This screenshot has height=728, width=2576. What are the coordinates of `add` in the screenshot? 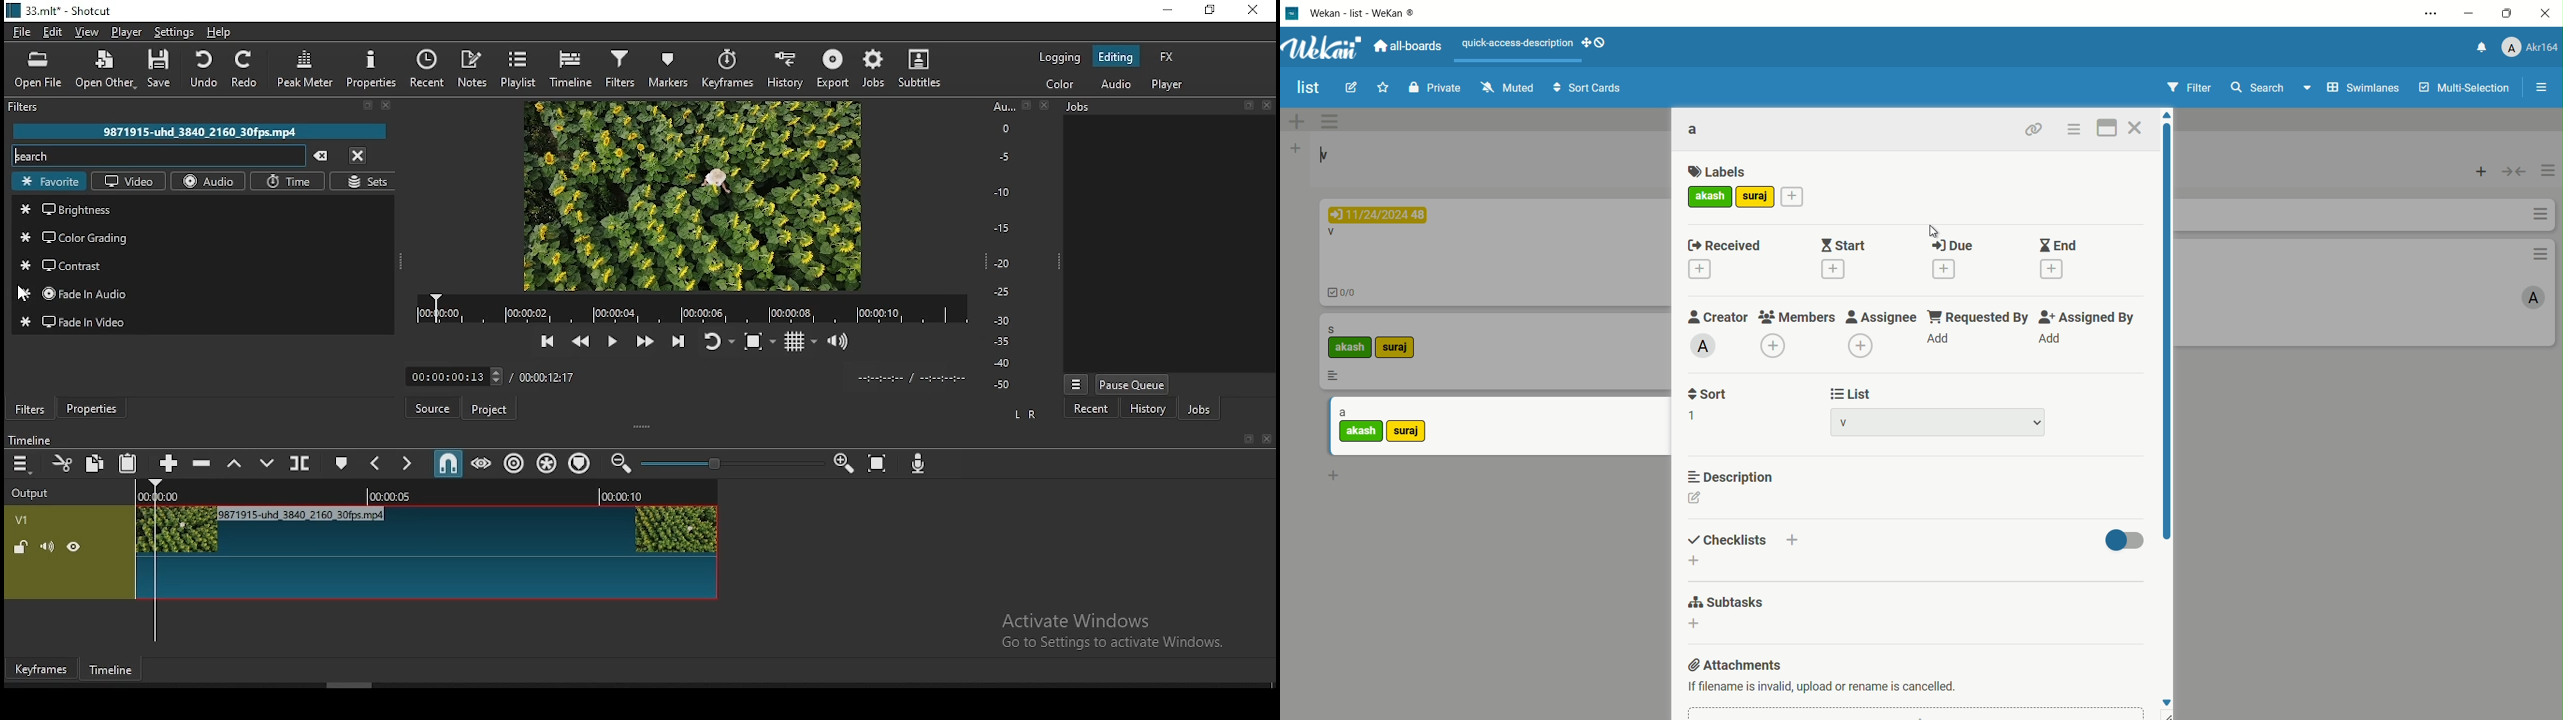 It's located at (1338, 480).